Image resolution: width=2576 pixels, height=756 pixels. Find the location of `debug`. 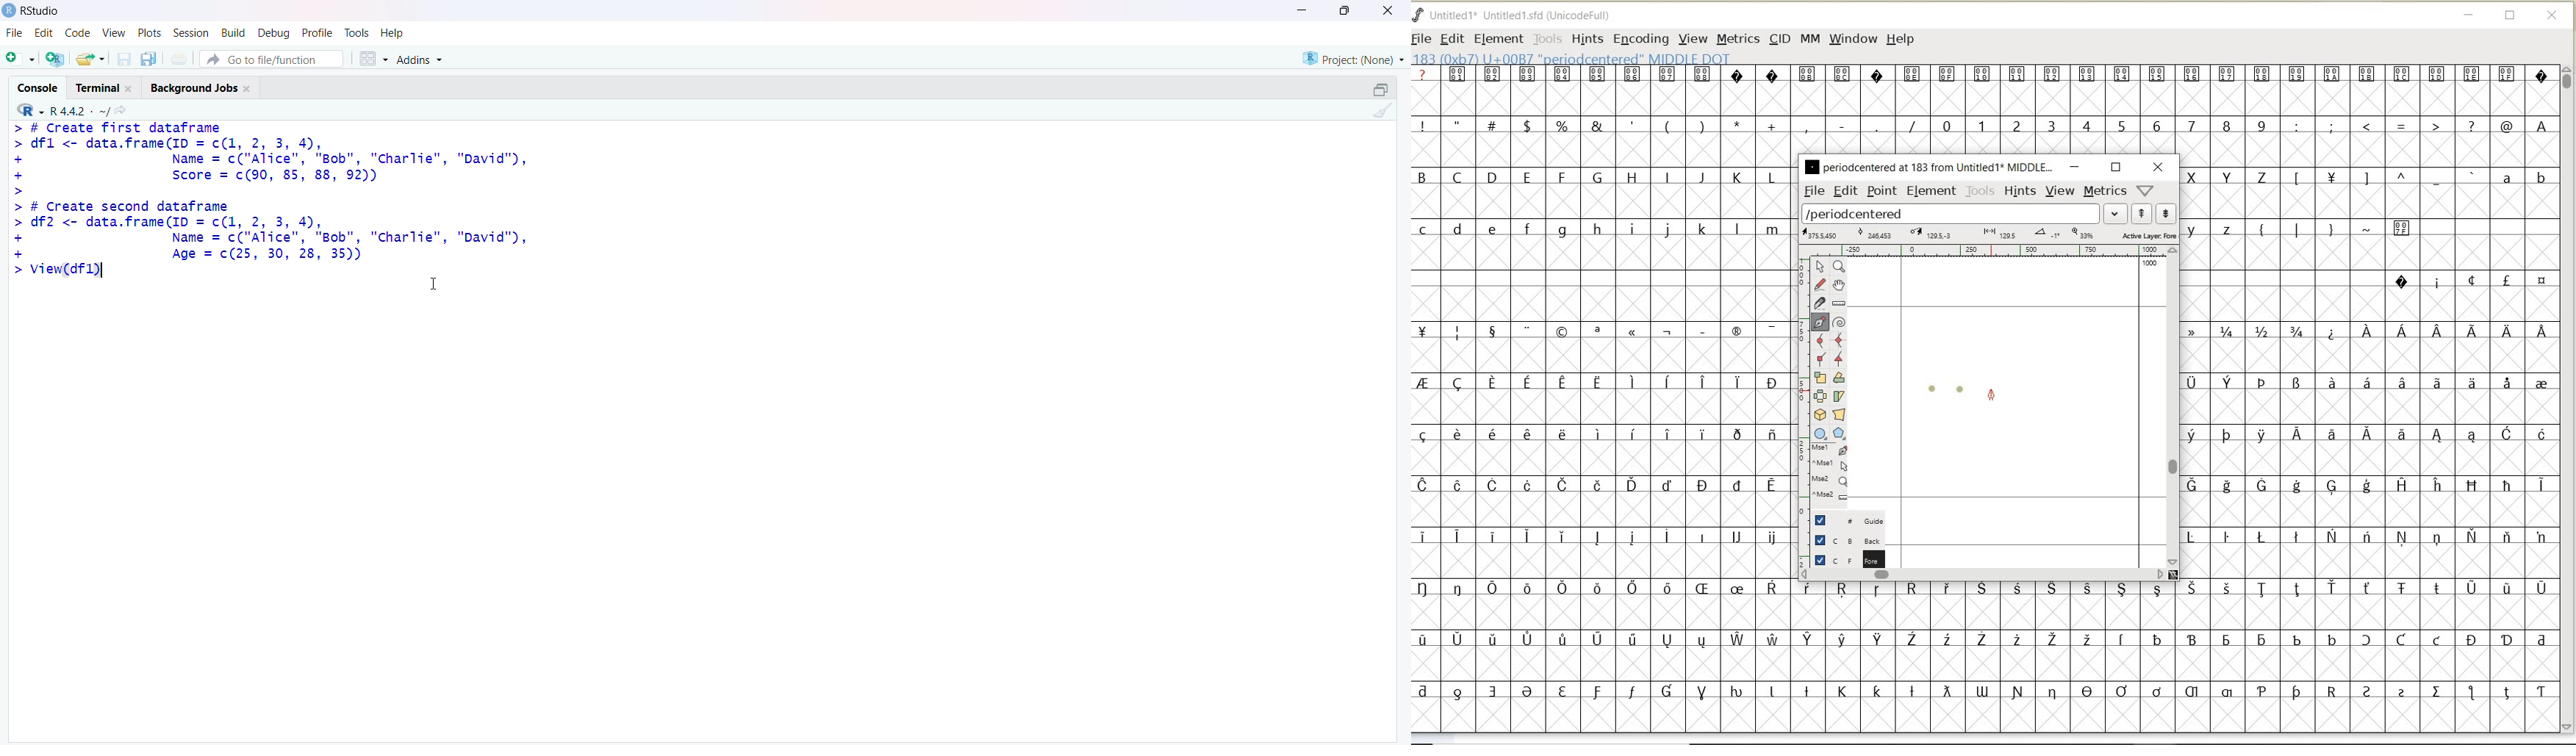

debug is located at coordinates (276, 34).